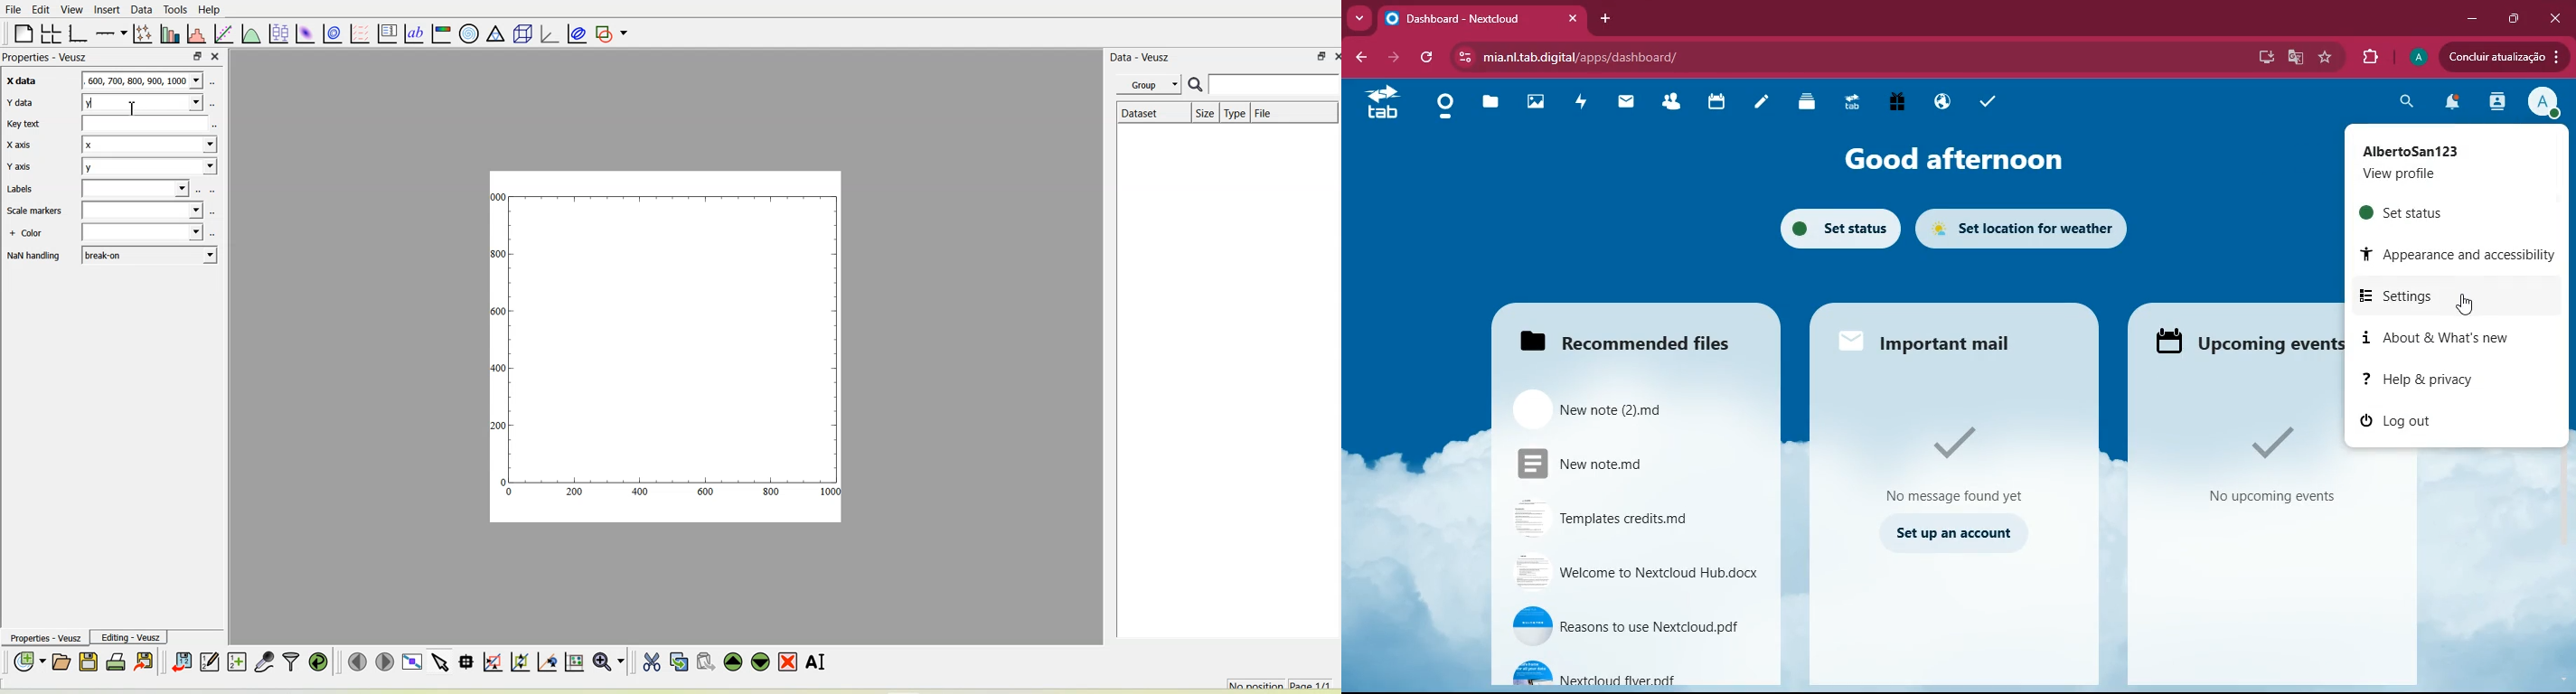  What do you see at coordinates (143, 32) in the screenshot?
I see `Plot points with lines and errorbars` at bounding box center [143, 32].